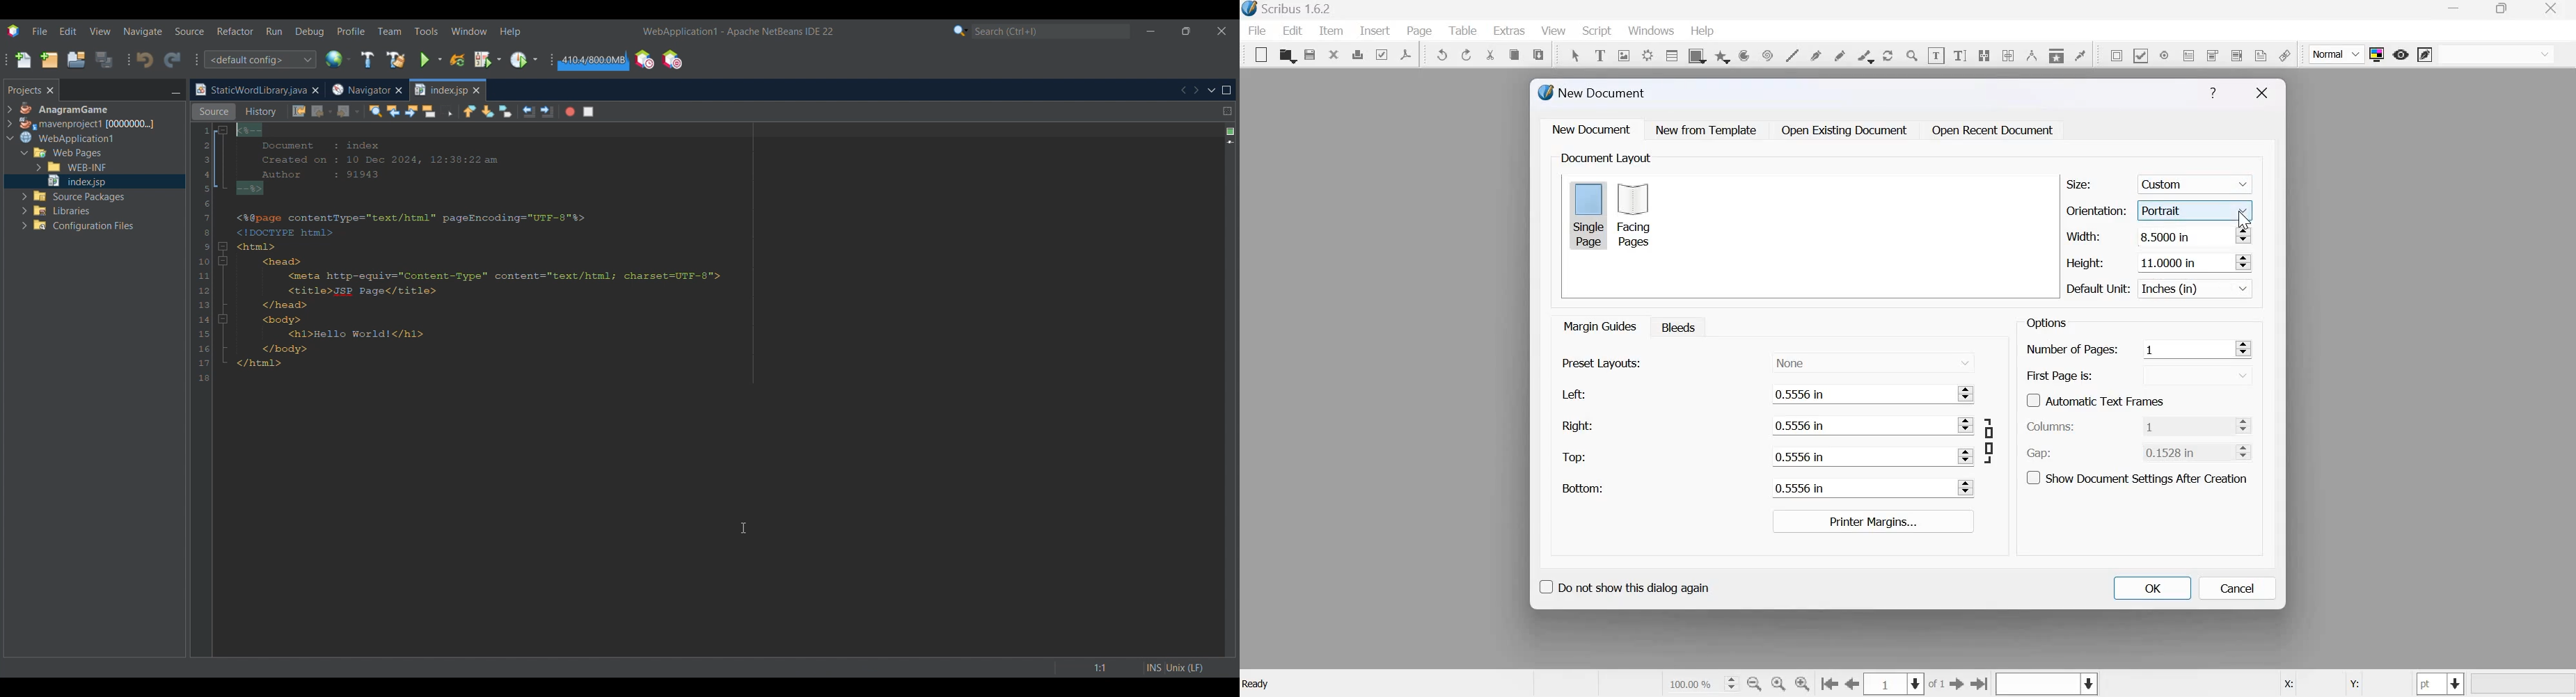  I want to click on Increase and Decrease, so click(2247, 425).